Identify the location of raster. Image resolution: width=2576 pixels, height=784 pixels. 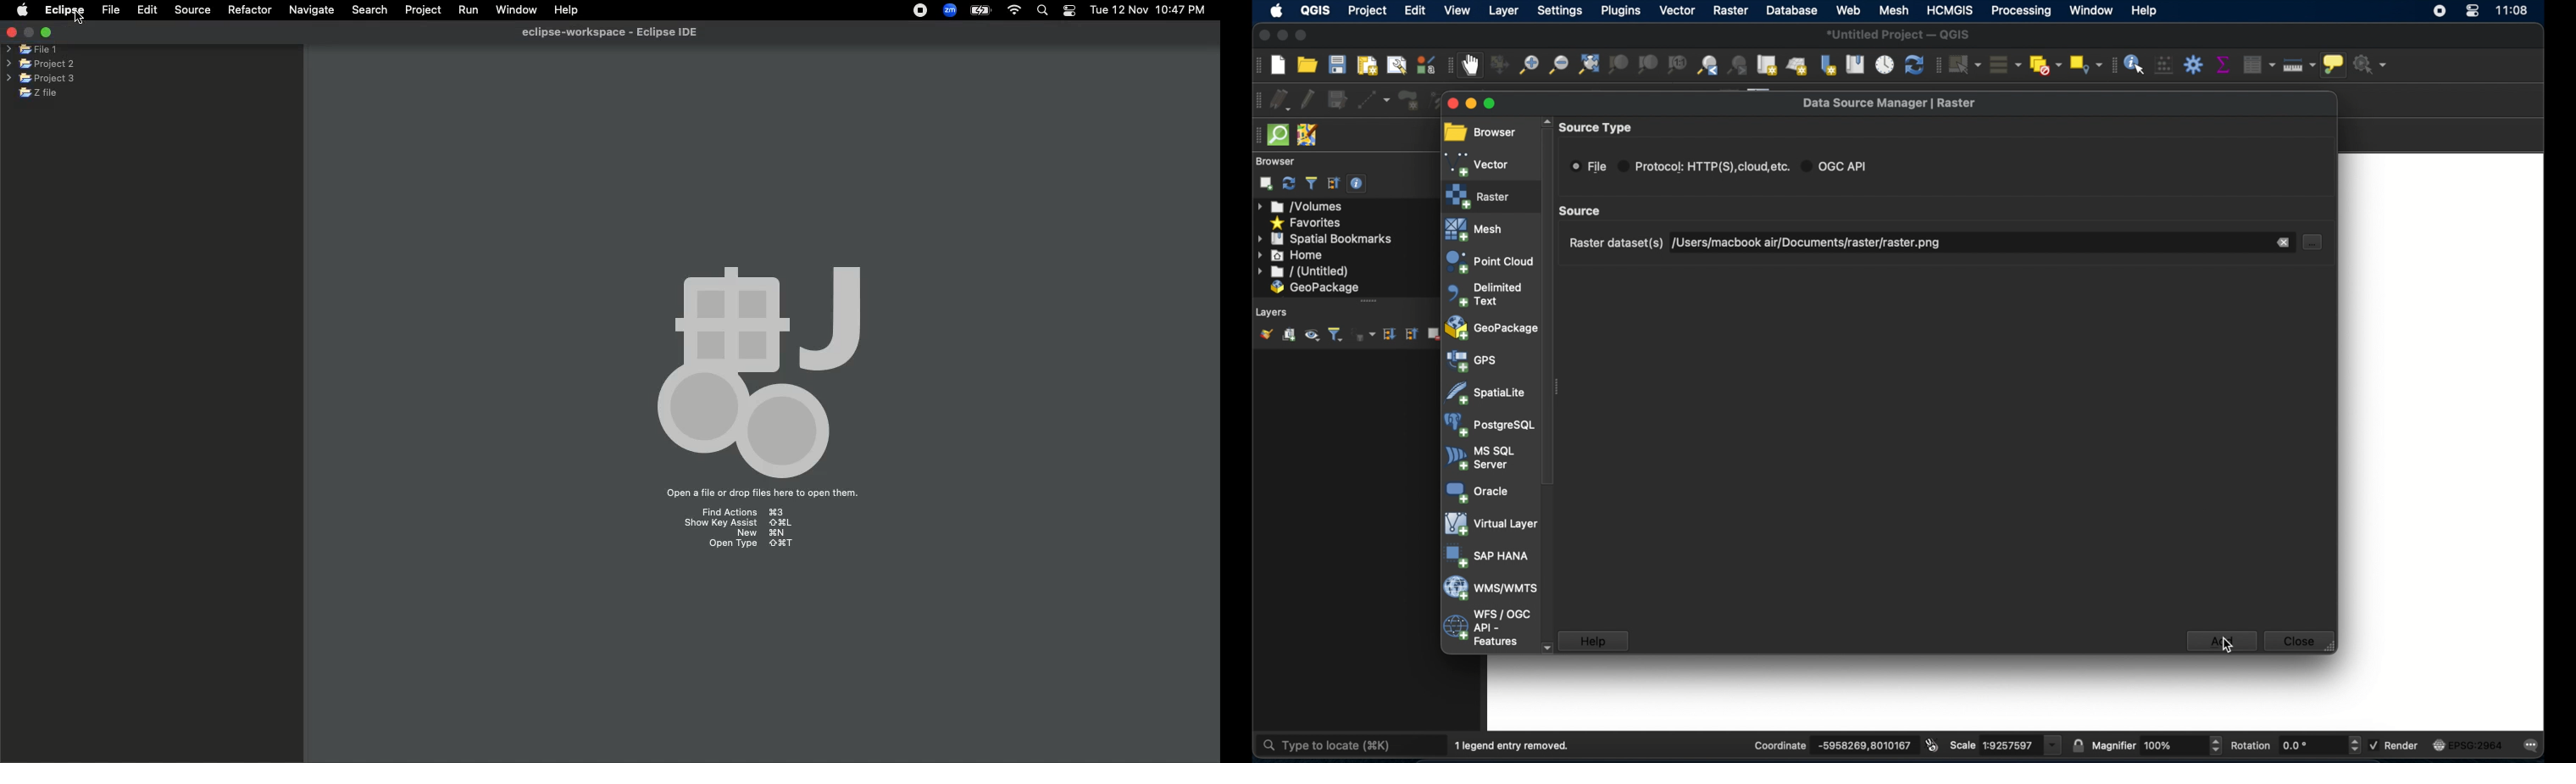
(1481, 196).